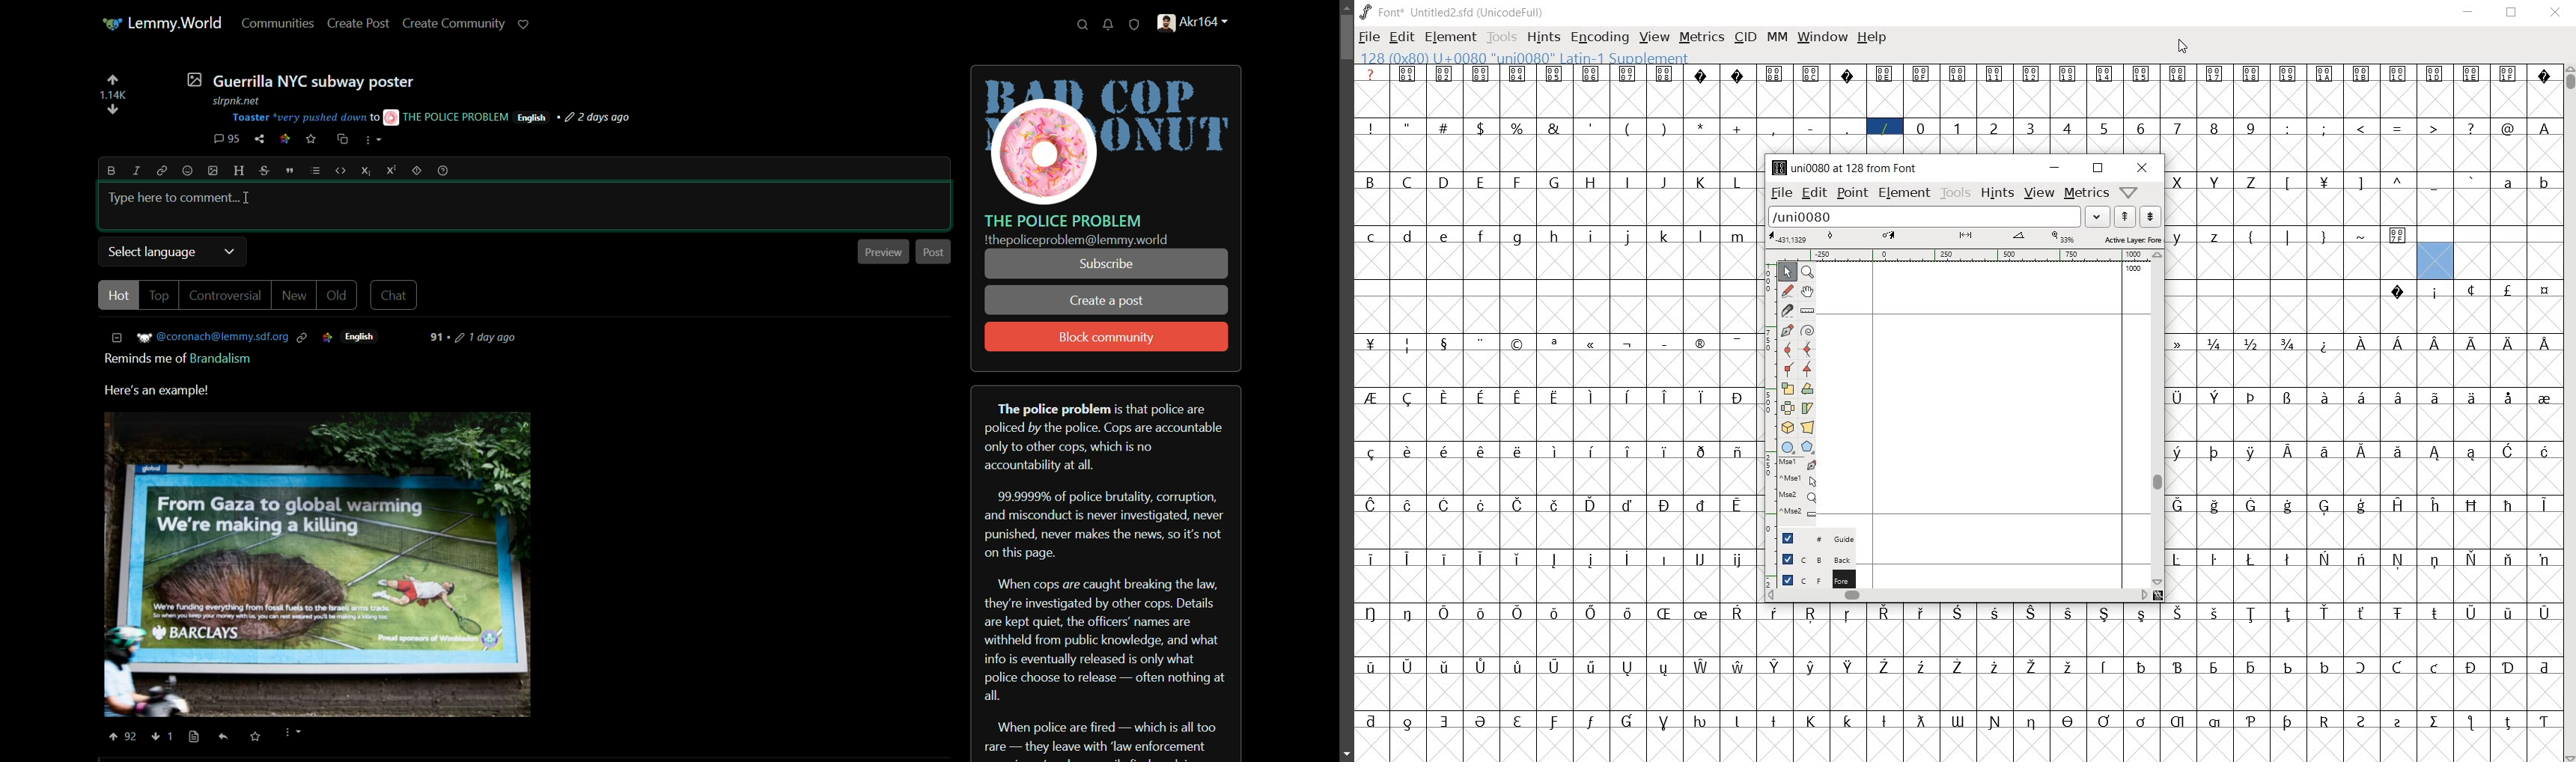 The width and height of the screenshot is (2576, 784). What do you see at coordinates (1848, 76) in the screenshot?
I see `glyph` at bounding box center [1848, 76].